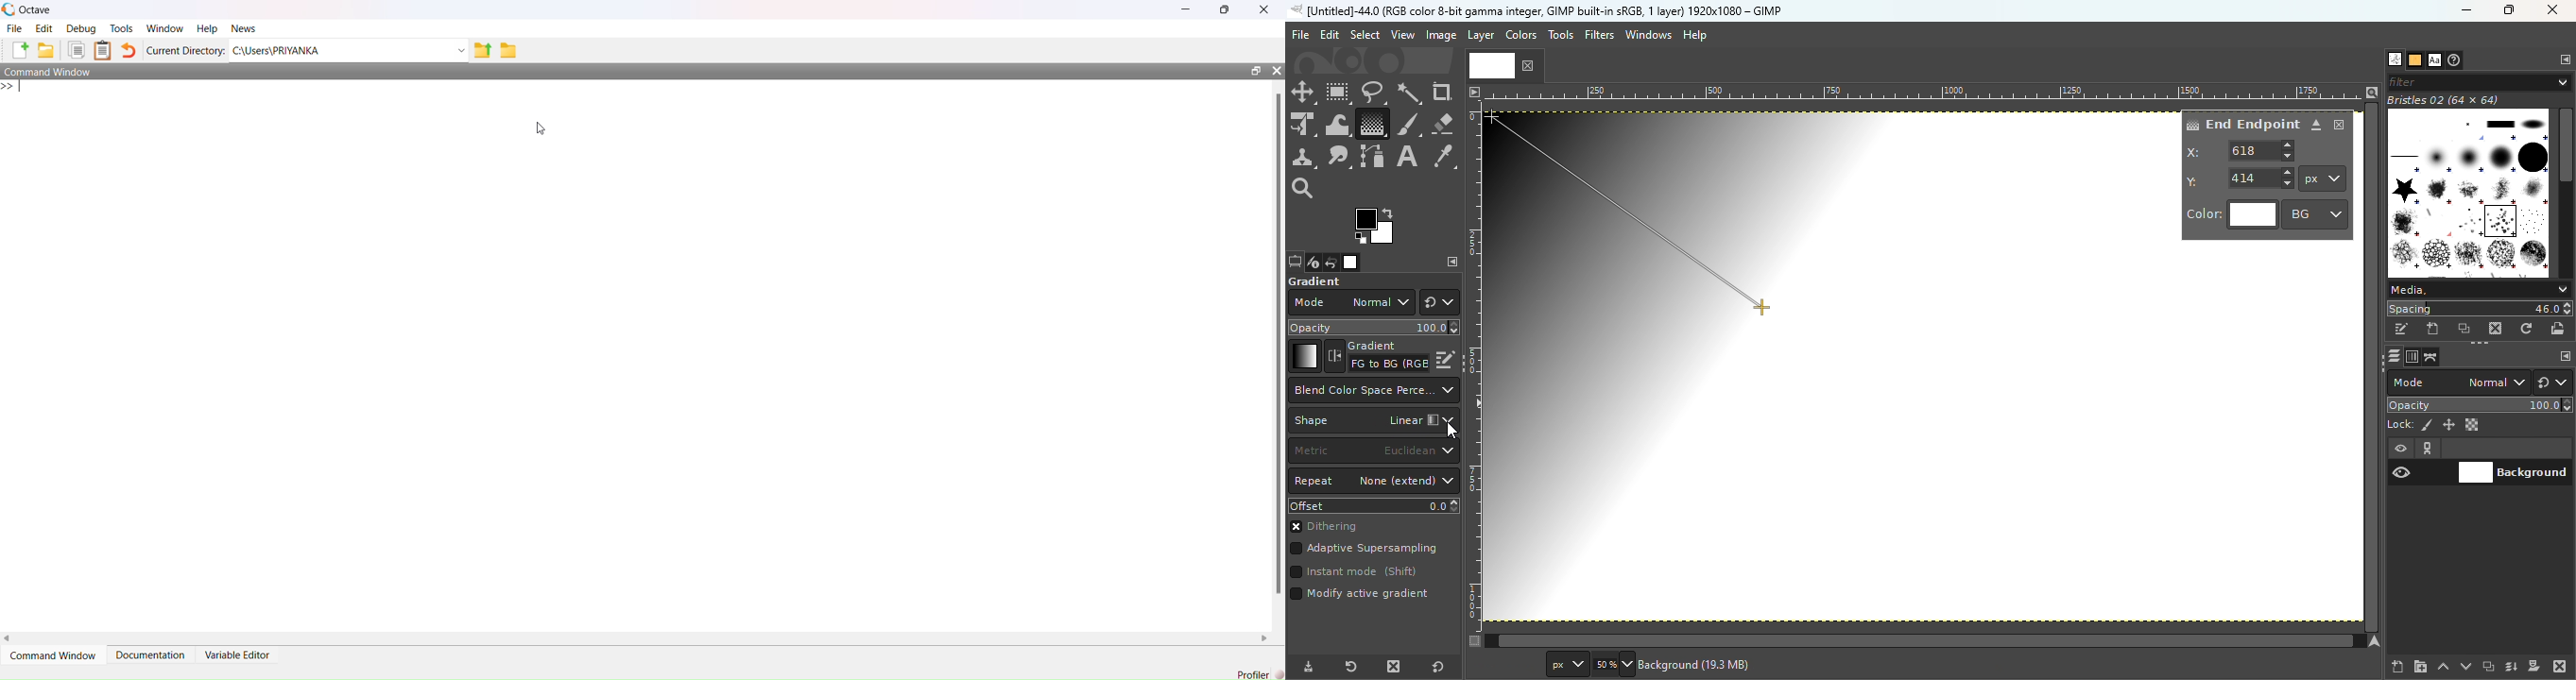 Image resolution: width=2576 pixels, height=700 pixels. Describe the element at coordinates (2487, 668) in the screenshot. I see `Create a duplicate of the layer and add it to the image` at that location.